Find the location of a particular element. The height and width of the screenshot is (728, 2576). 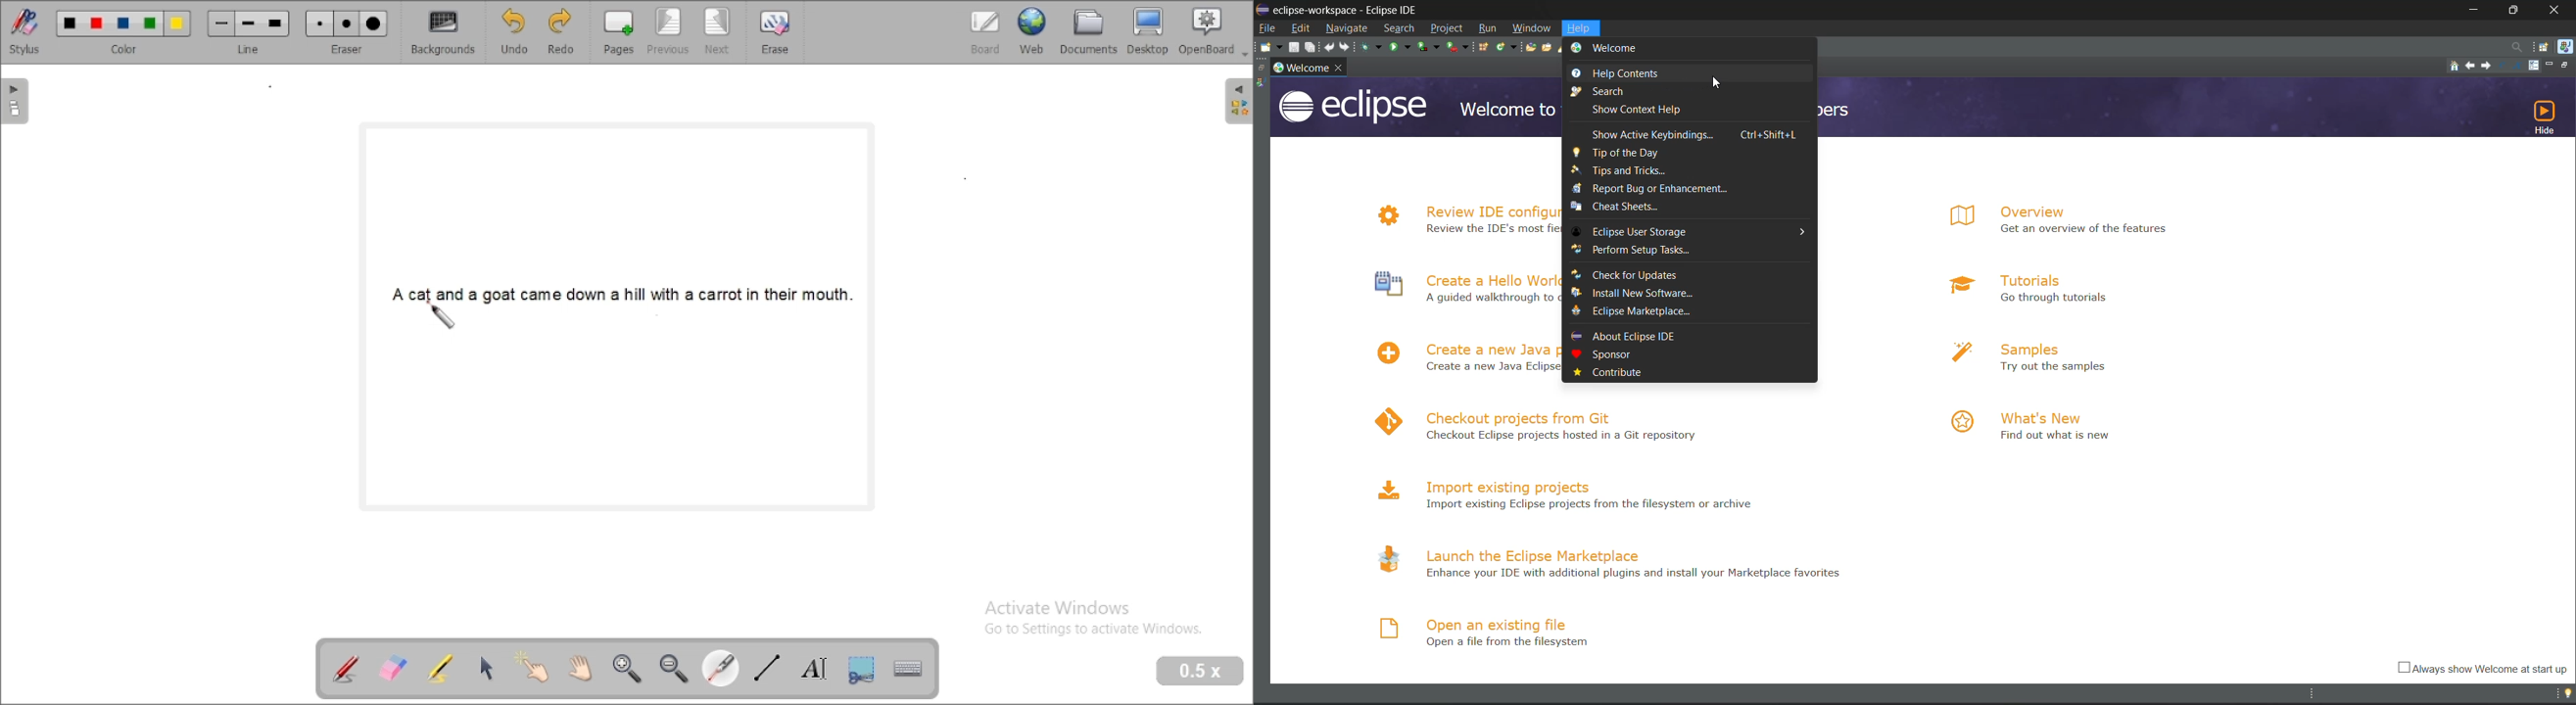

Open a file from the filesystem is located at coordinates (1499, 644).